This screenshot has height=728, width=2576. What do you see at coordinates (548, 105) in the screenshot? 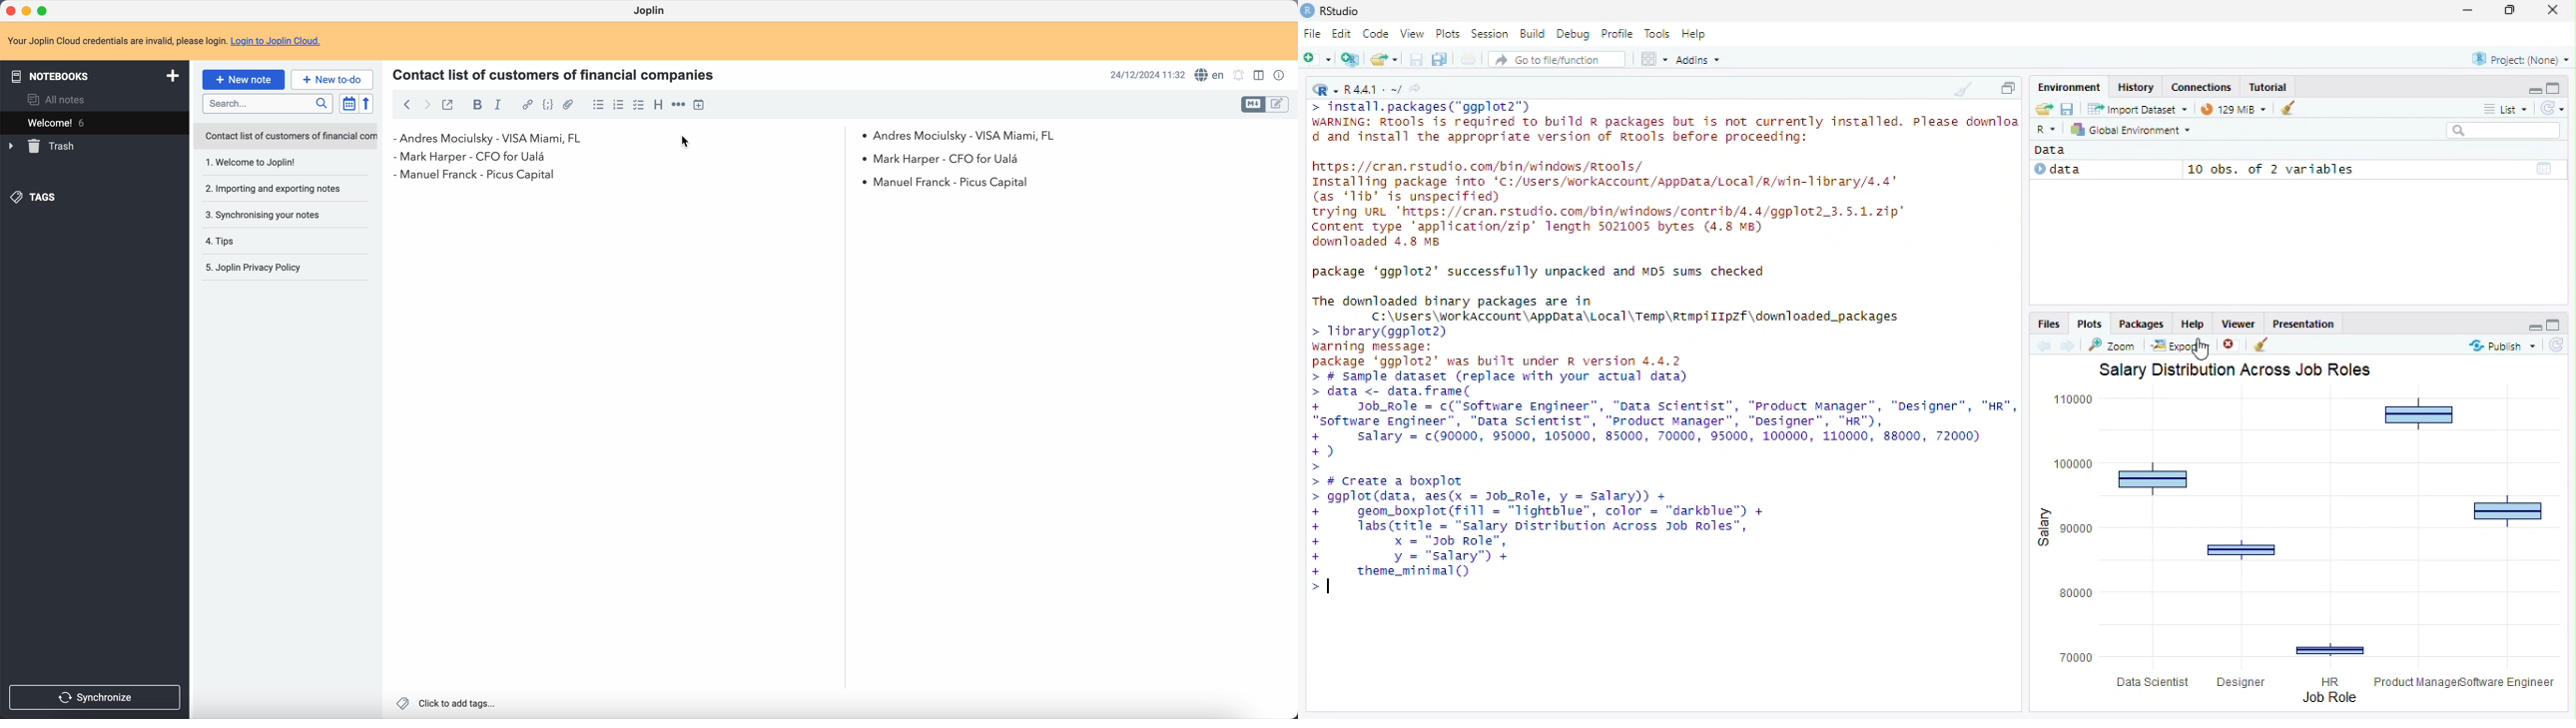
I see `code` at bounding box center [548, 105].